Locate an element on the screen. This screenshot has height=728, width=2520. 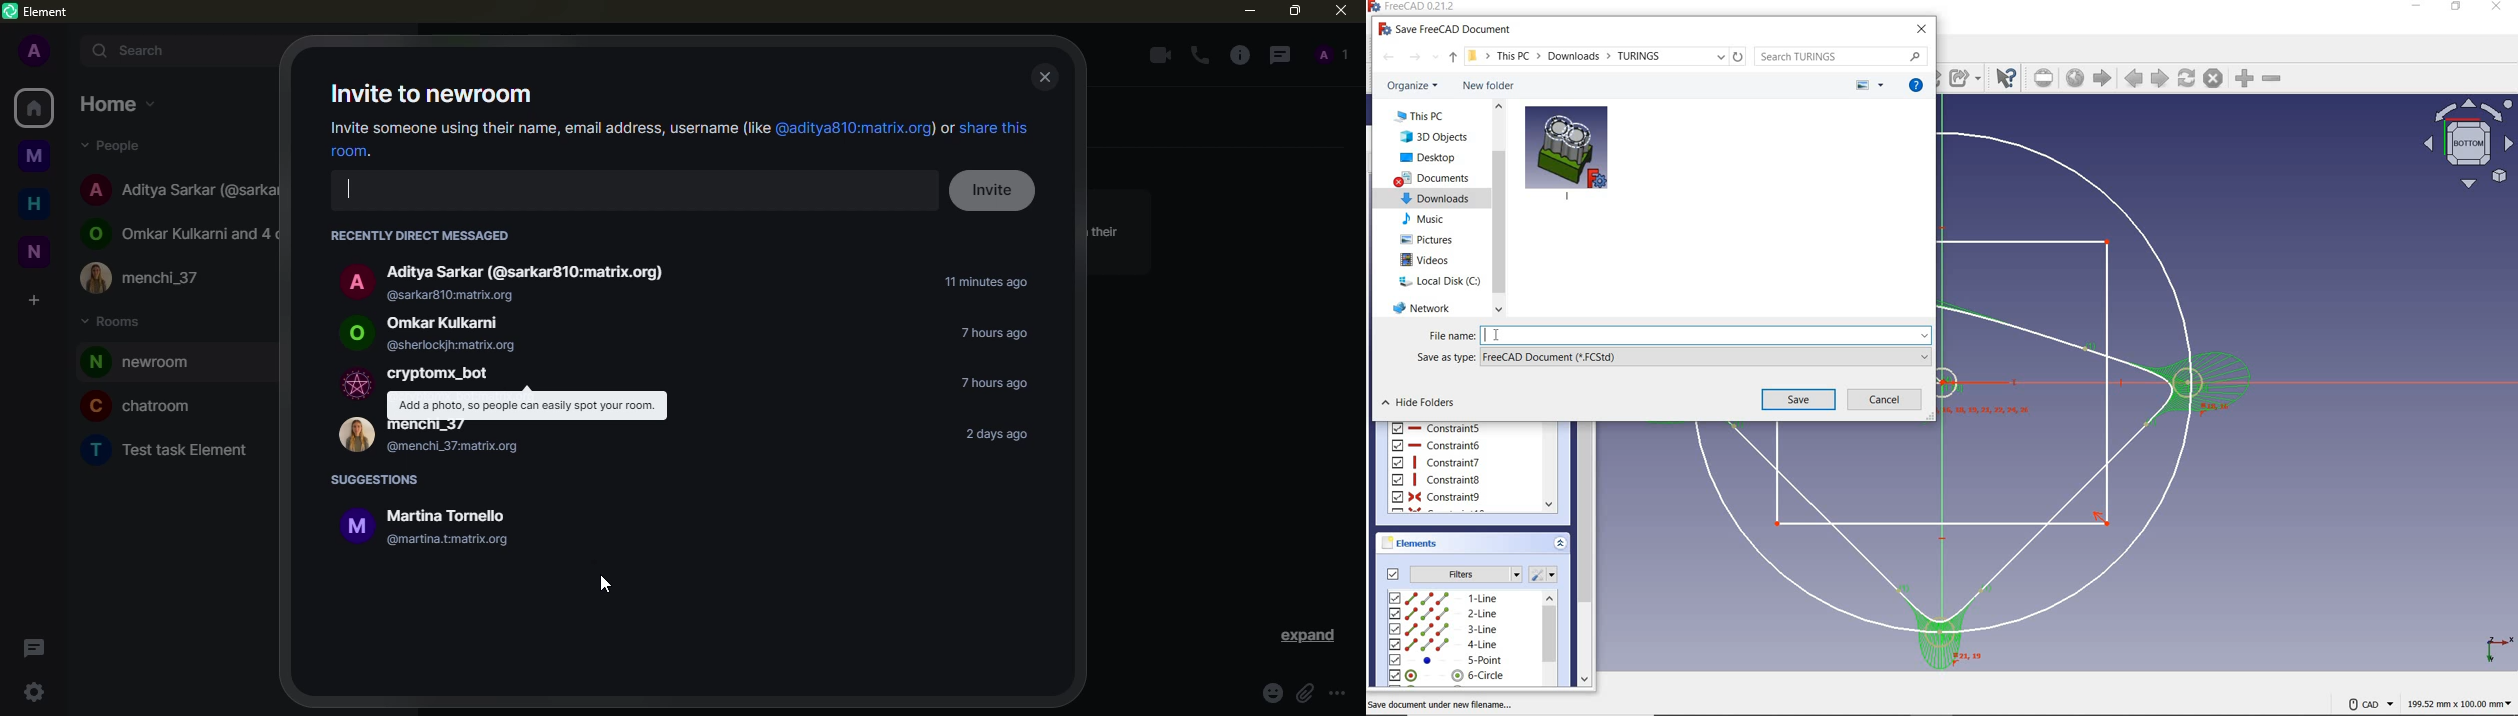
more is located at coordinates (1342, 695).